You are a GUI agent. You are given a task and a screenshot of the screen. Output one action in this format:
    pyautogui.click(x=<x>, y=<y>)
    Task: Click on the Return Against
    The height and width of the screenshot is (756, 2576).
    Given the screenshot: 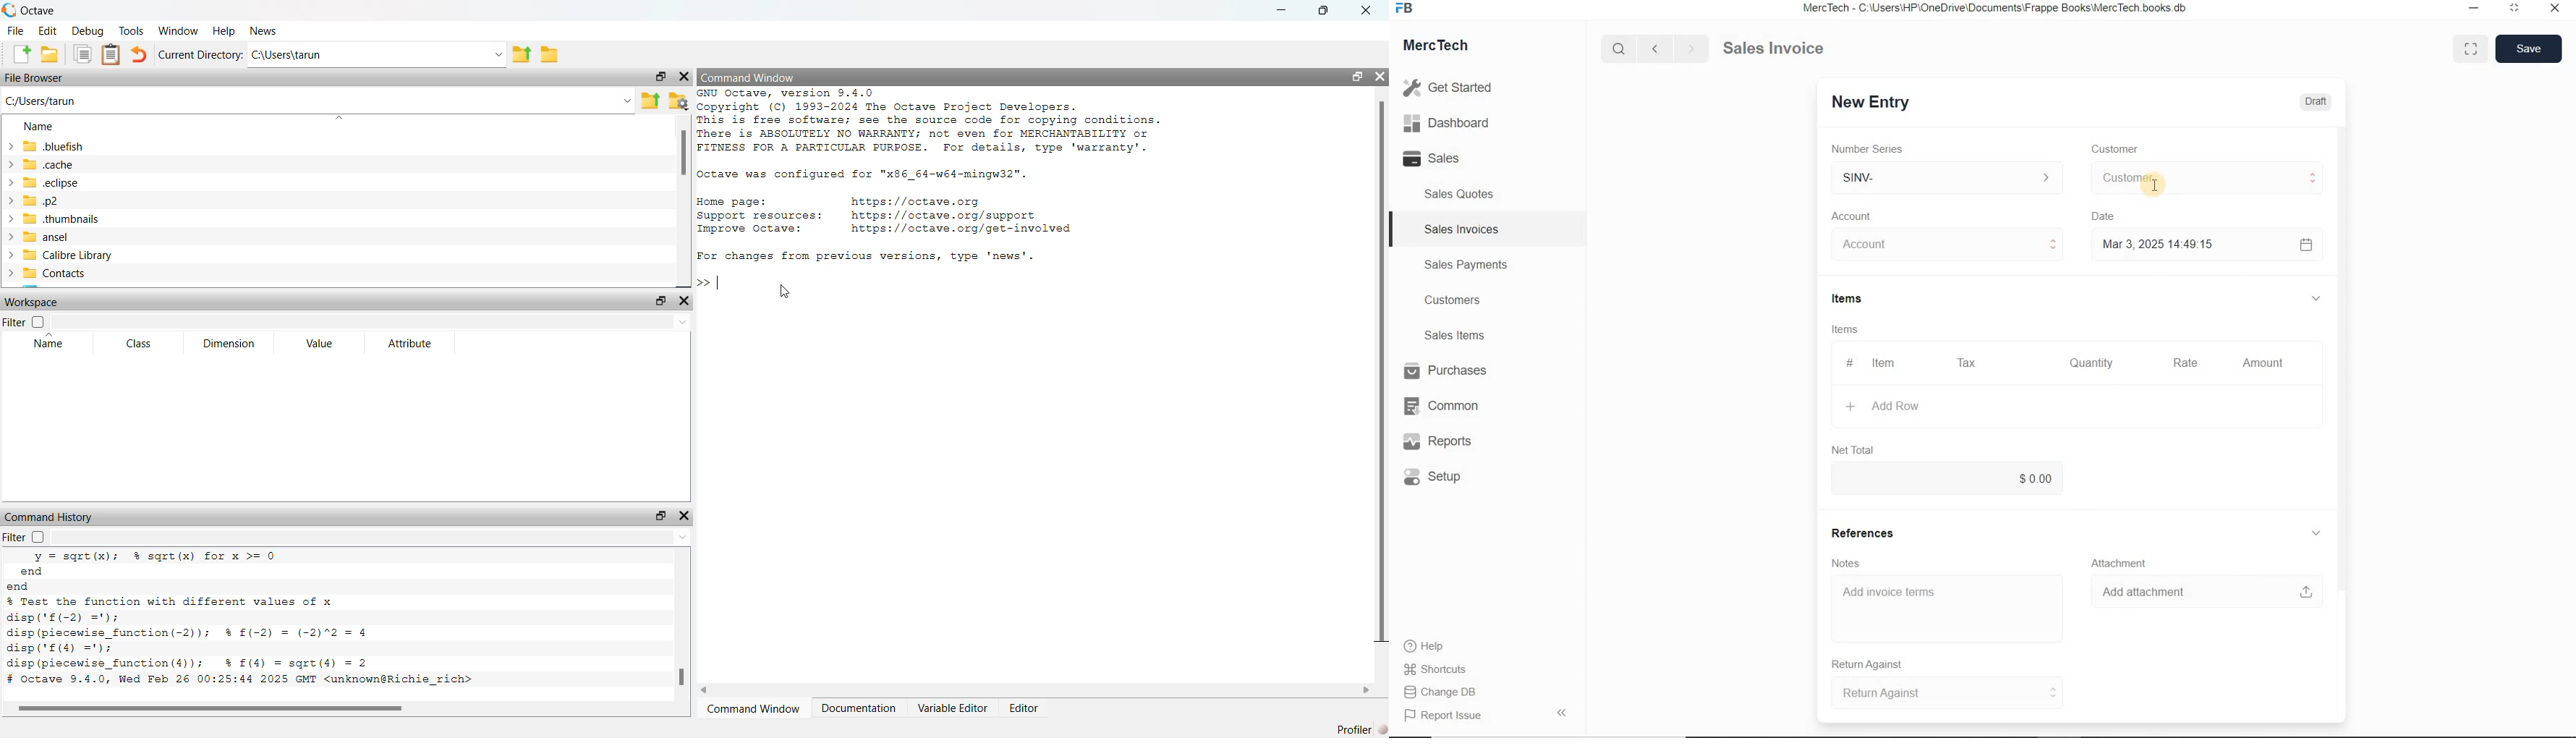 What is the action you would take?
    pyautogui.click(x=1948, y=693)
    